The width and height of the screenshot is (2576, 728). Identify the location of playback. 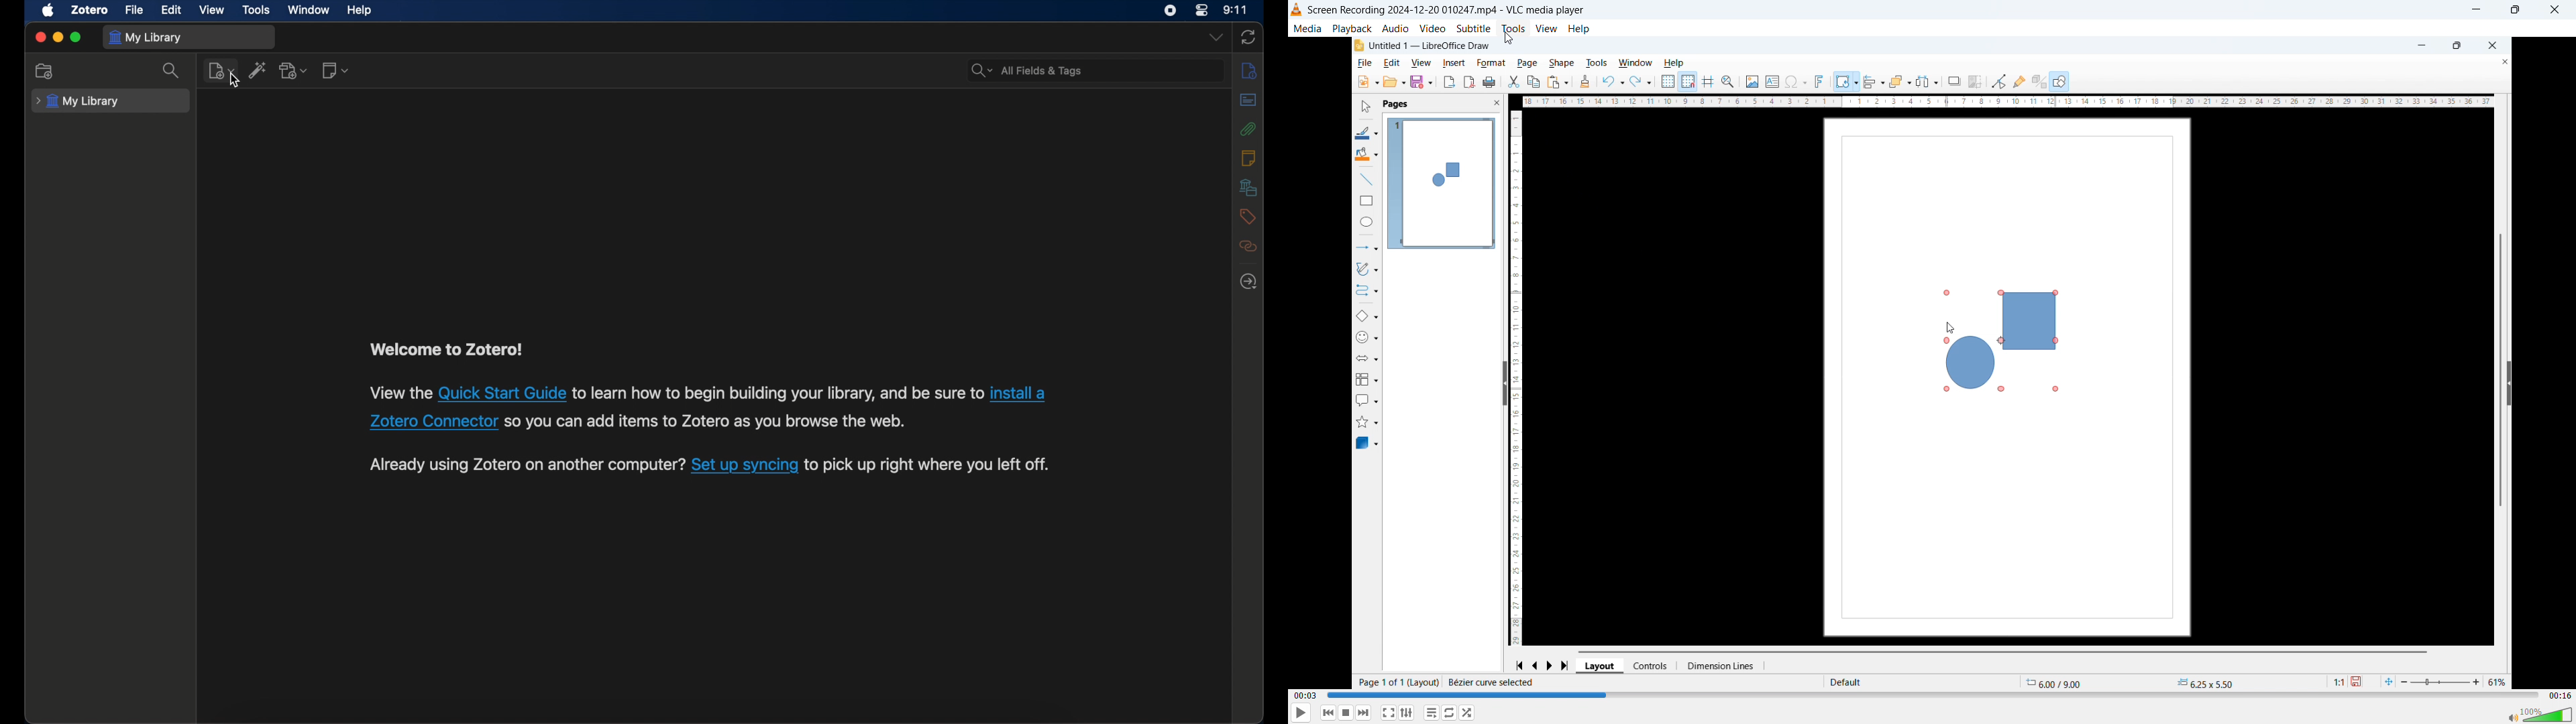
(1352, 28).